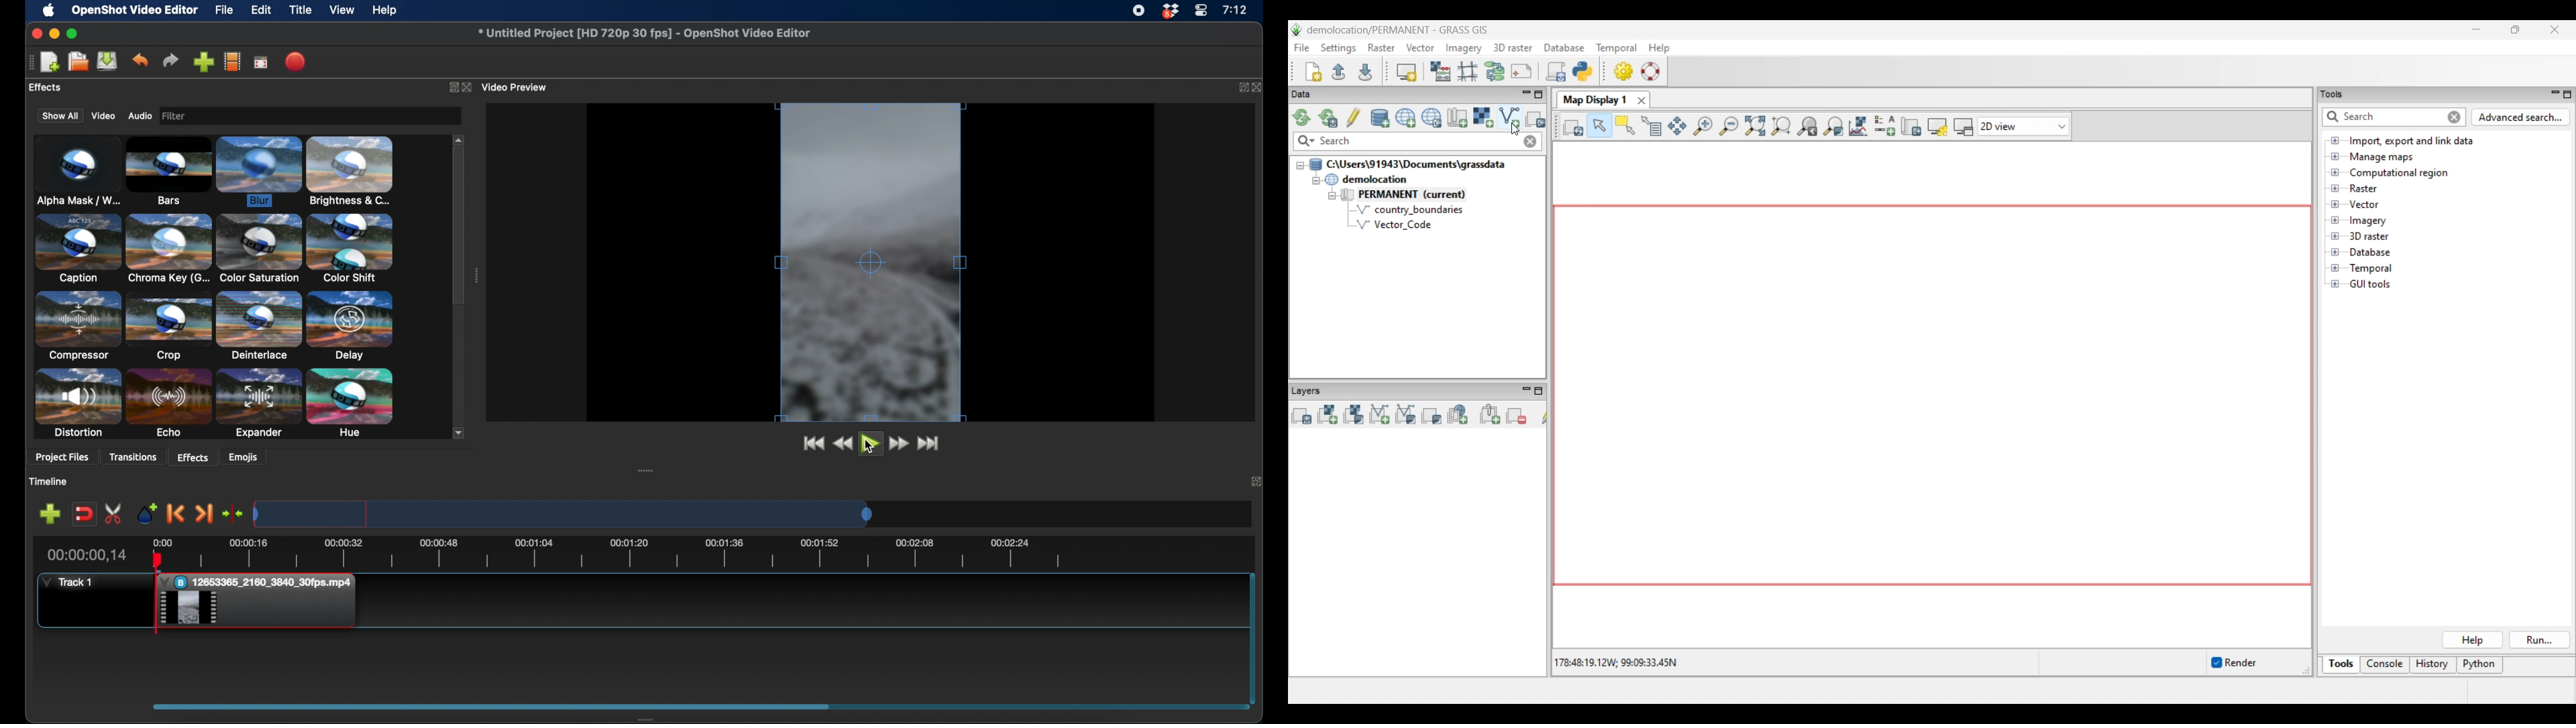 The width and height of the screenshot is (2576, 728). Describe the element at coordinates (645, 33) in the screenshot. I see `file name` at that location.